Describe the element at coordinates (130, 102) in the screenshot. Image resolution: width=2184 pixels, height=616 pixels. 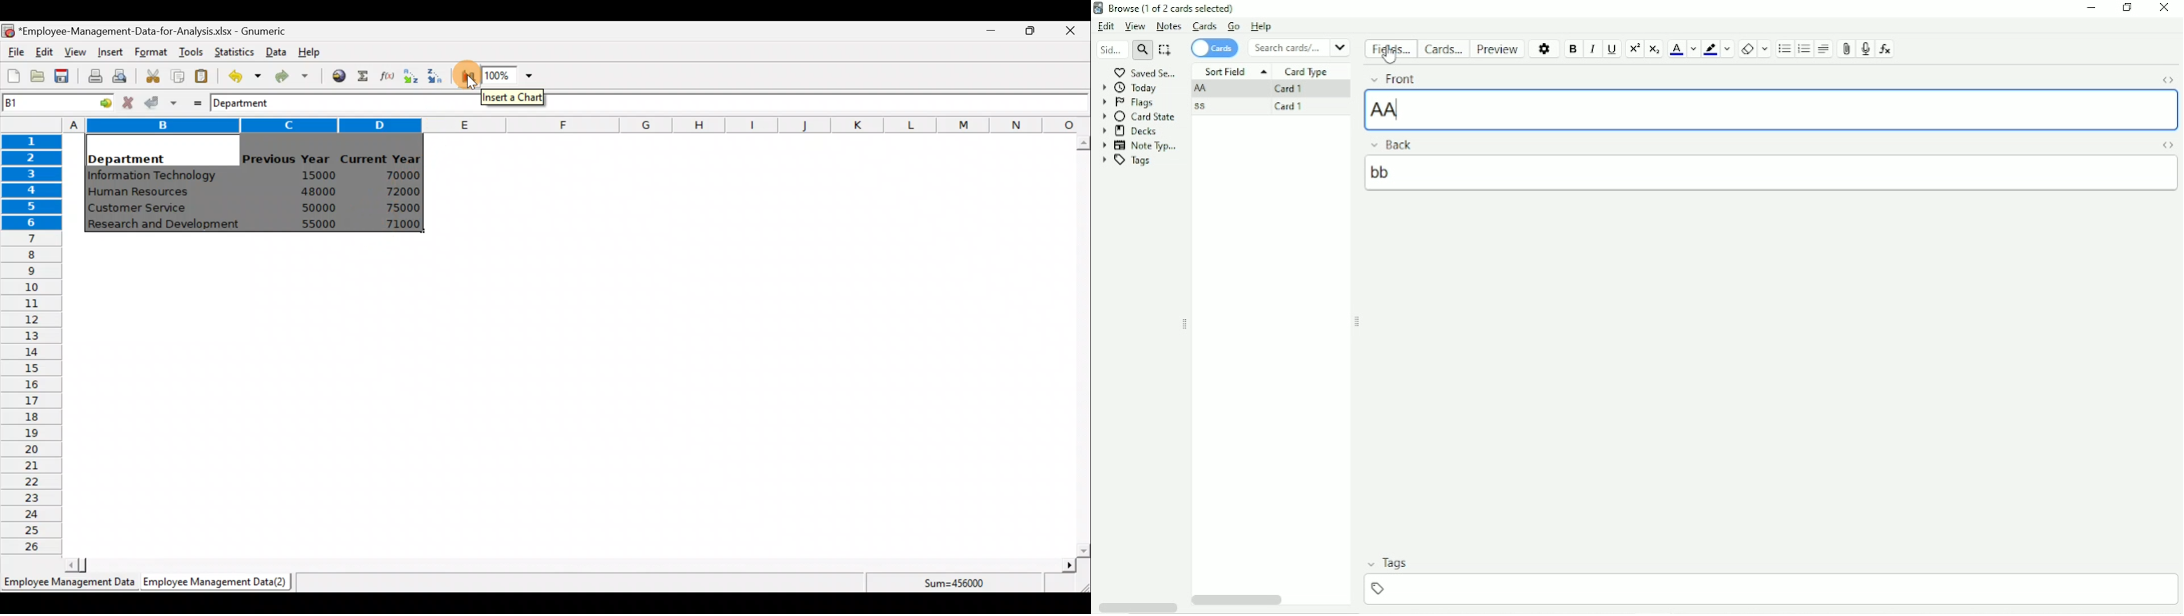
I see `Cancel change` at that location.